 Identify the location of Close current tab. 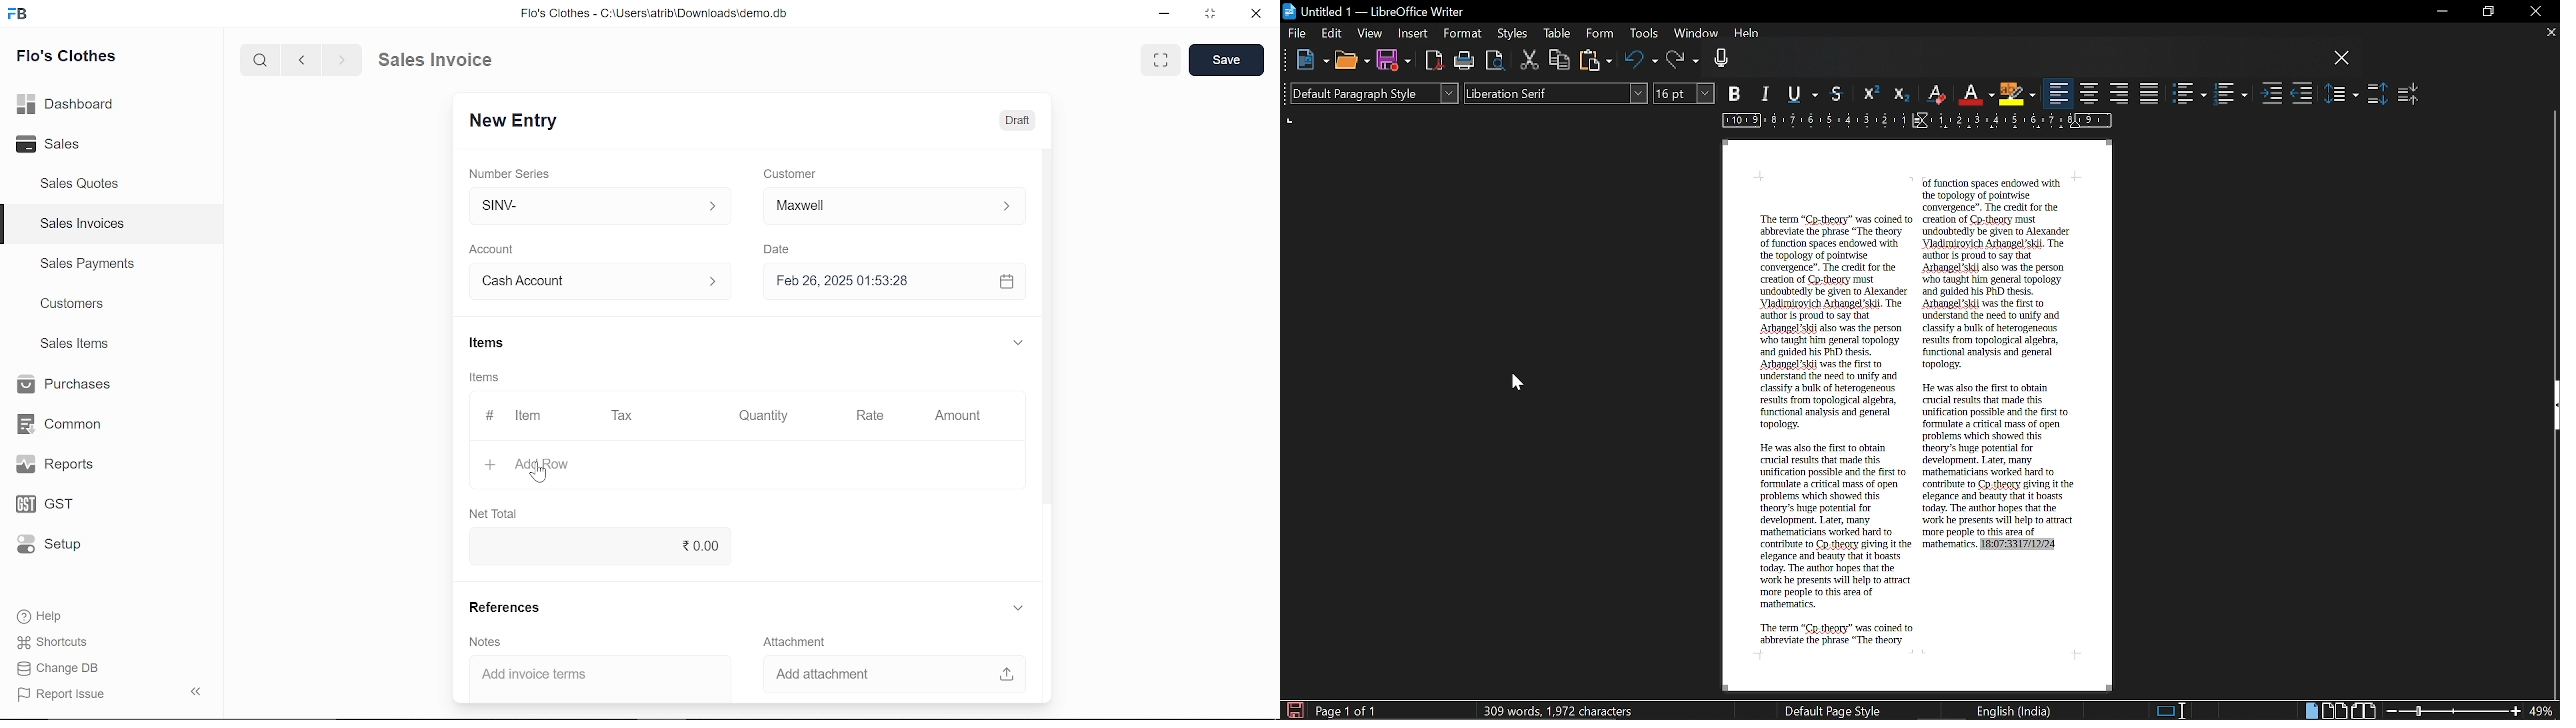
(2550, 32).